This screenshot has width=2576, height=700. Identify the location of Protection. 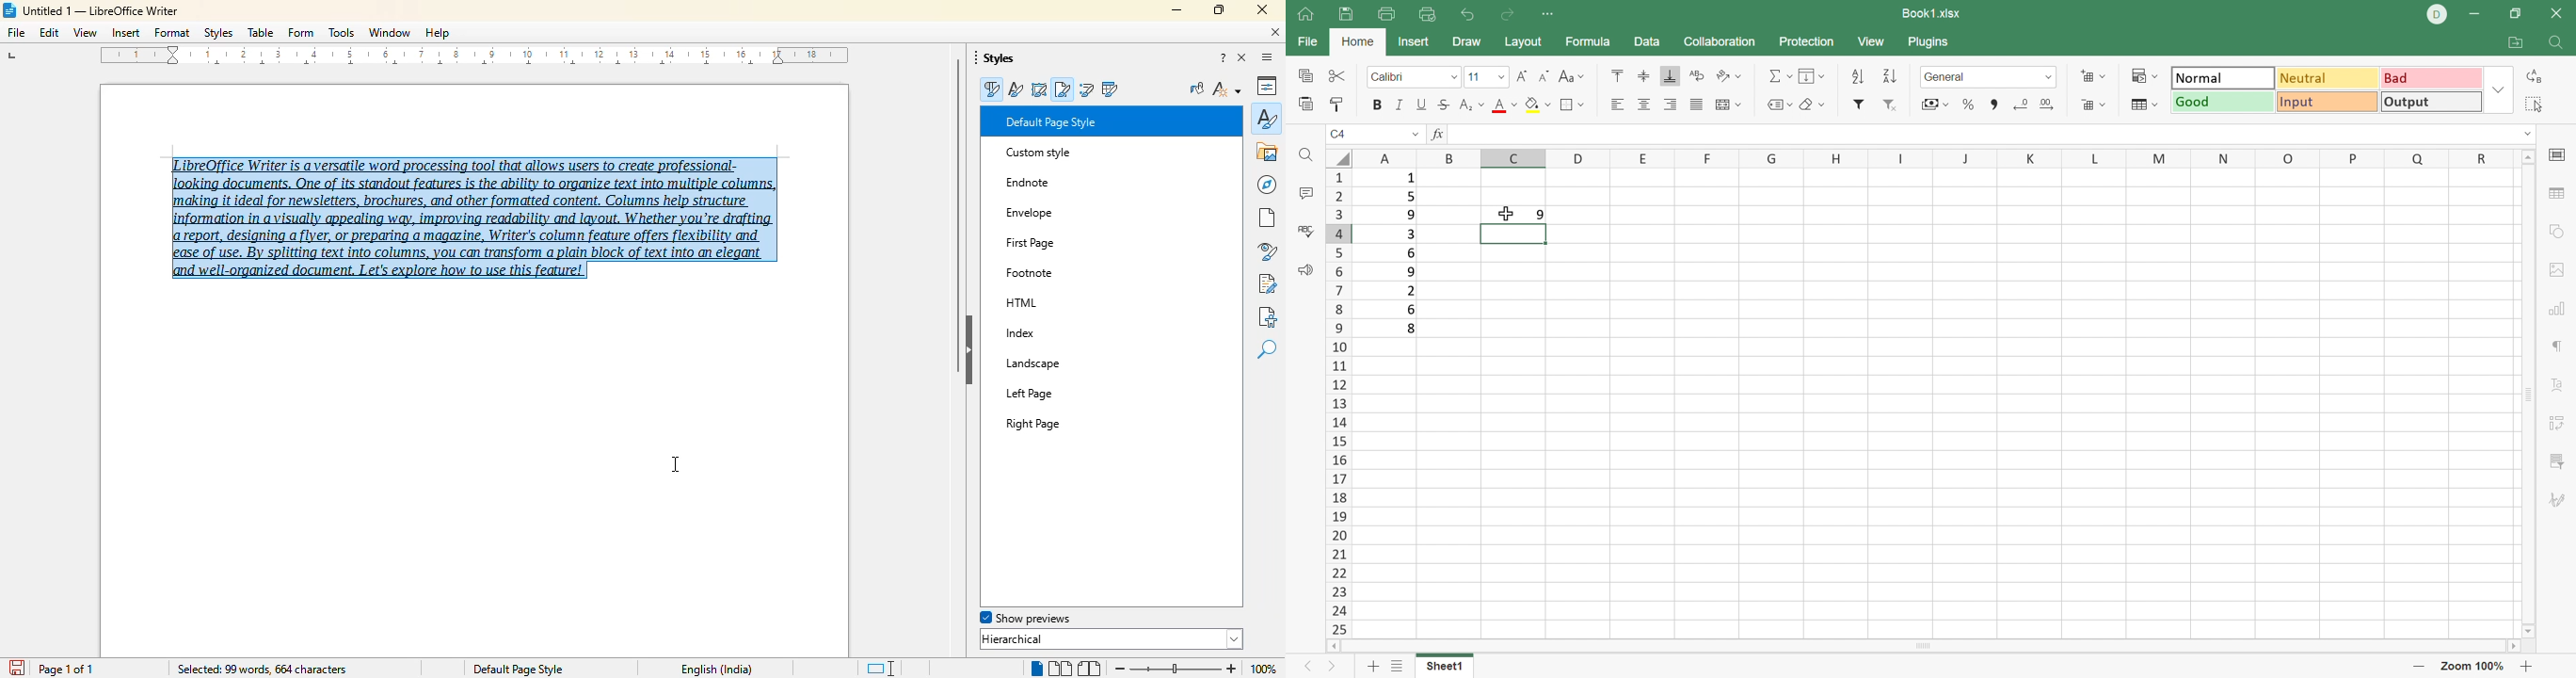
(1809, 42).